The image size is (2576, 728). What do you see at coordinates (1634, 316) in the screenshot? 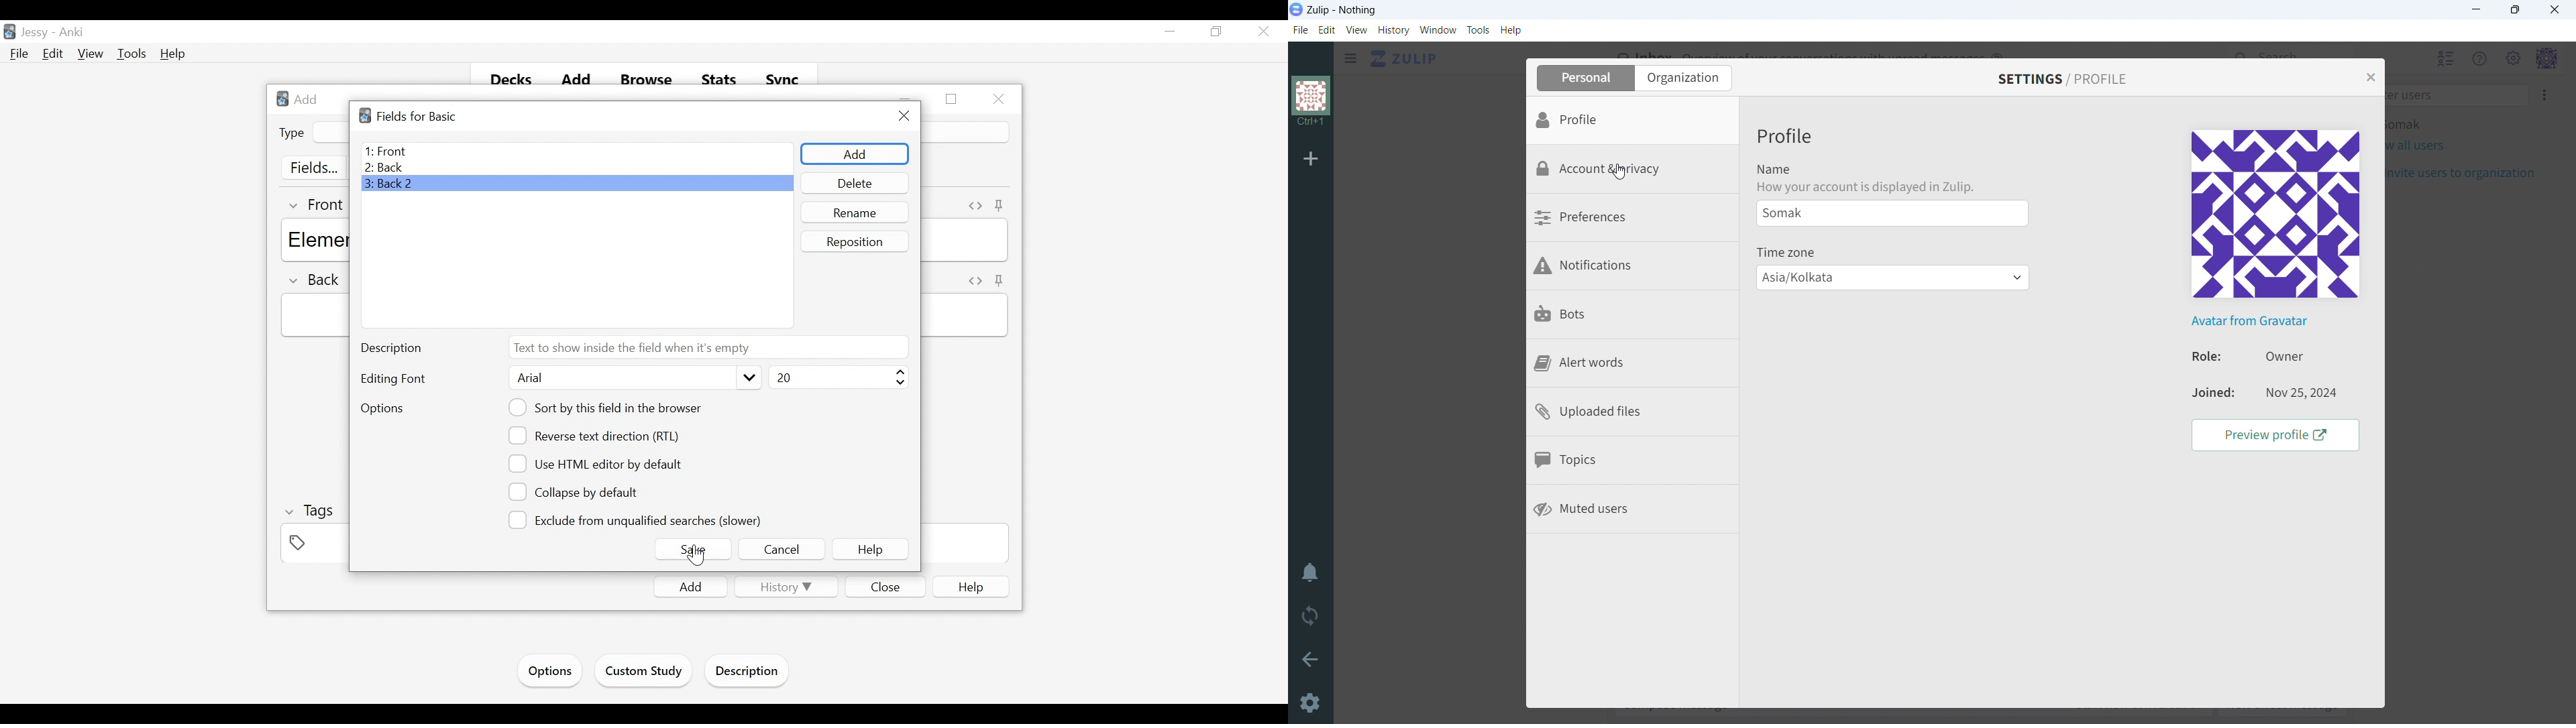
I see `bots` at bounding box center [1634, 316].